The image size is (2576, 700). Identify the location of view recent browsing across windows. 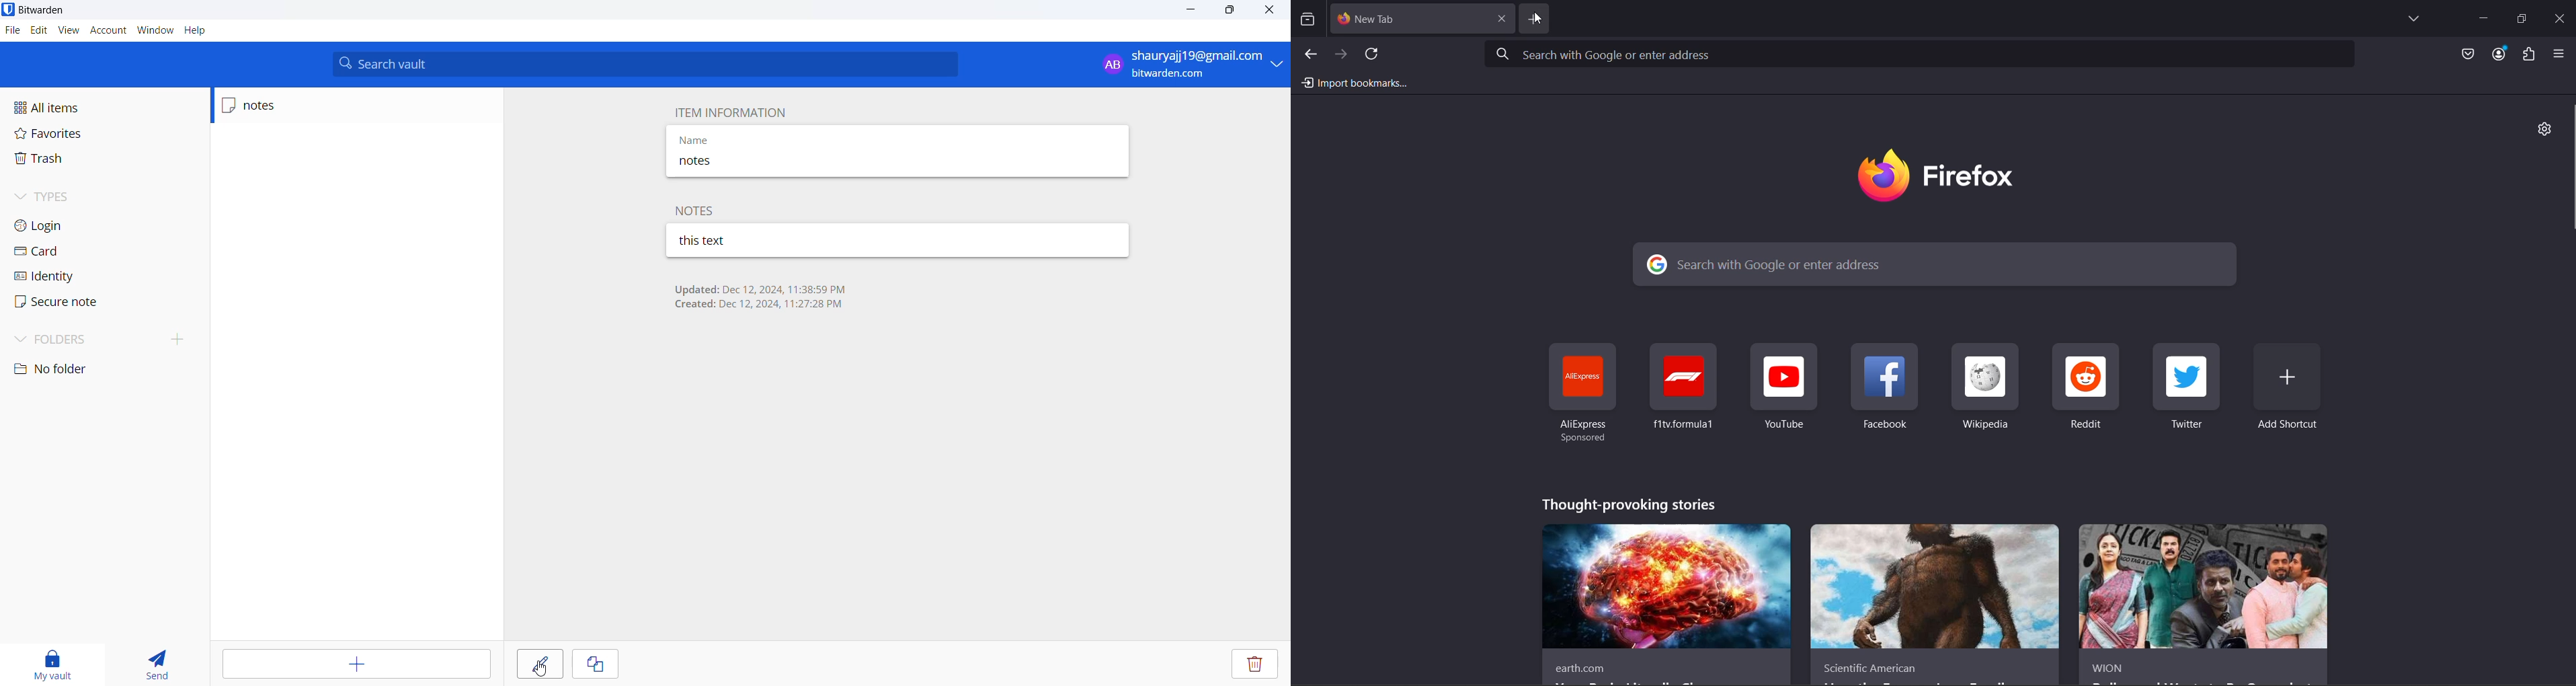
(1311, 19).